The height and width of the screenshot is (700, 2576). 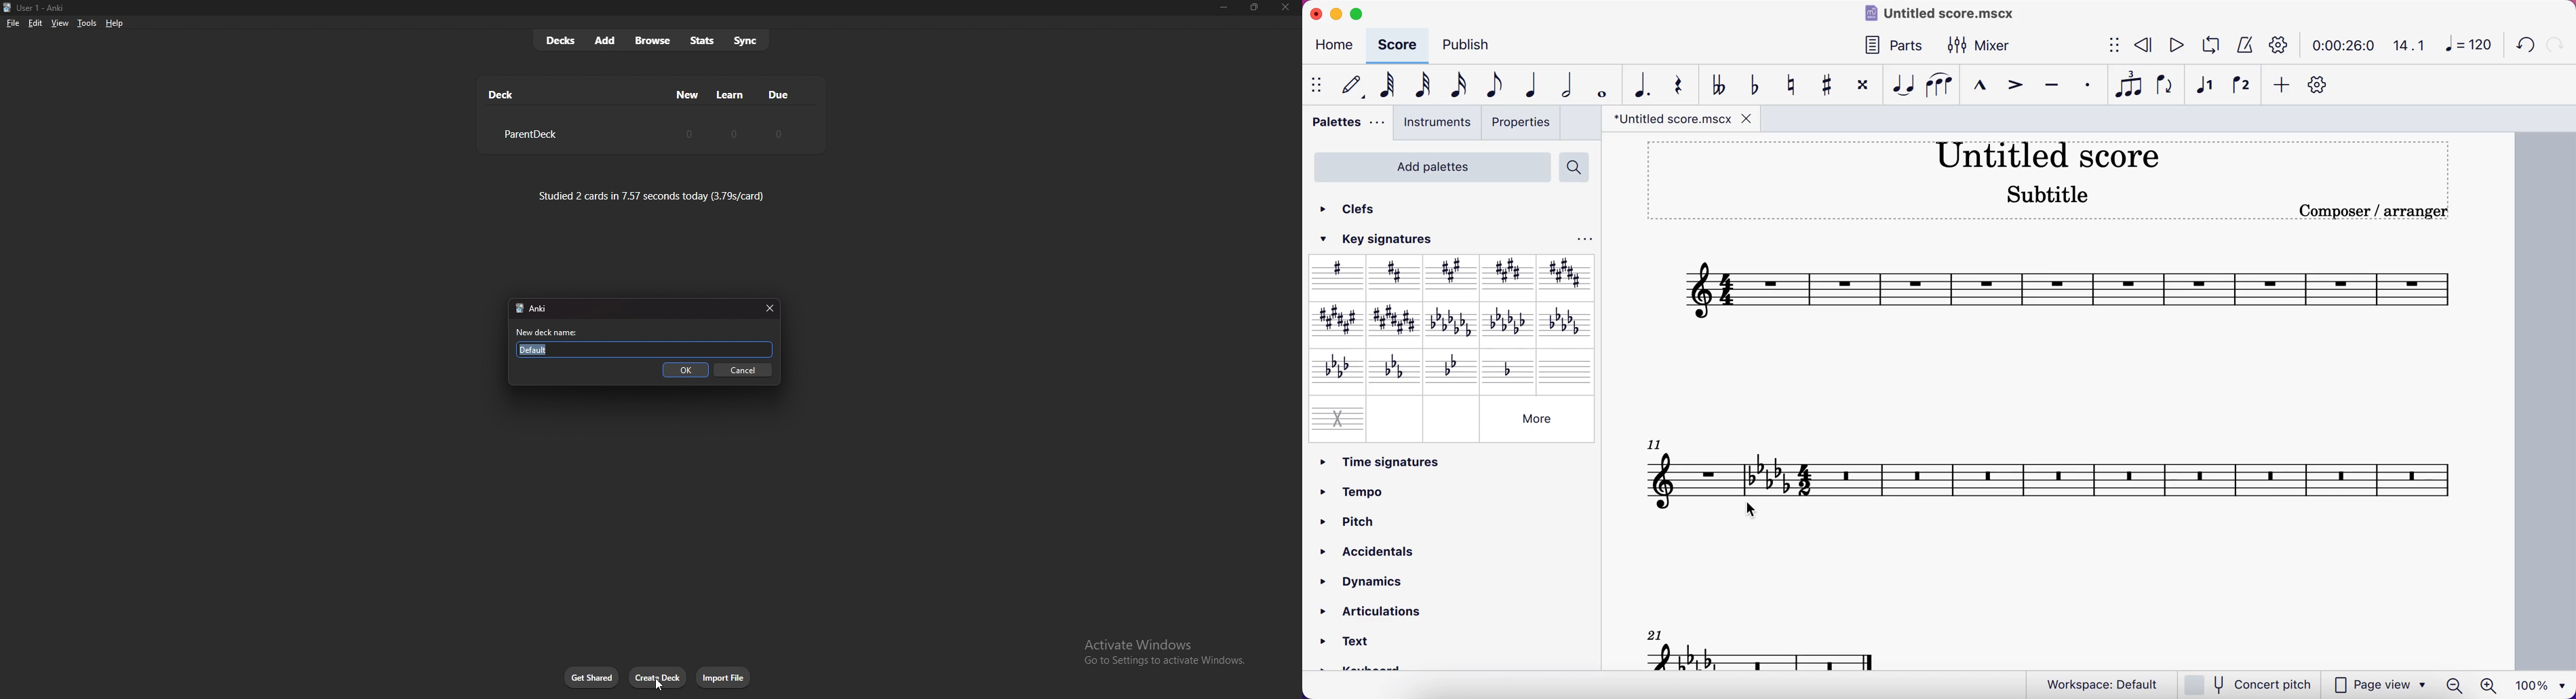 I want to click on file, so click(x=13, y=24).